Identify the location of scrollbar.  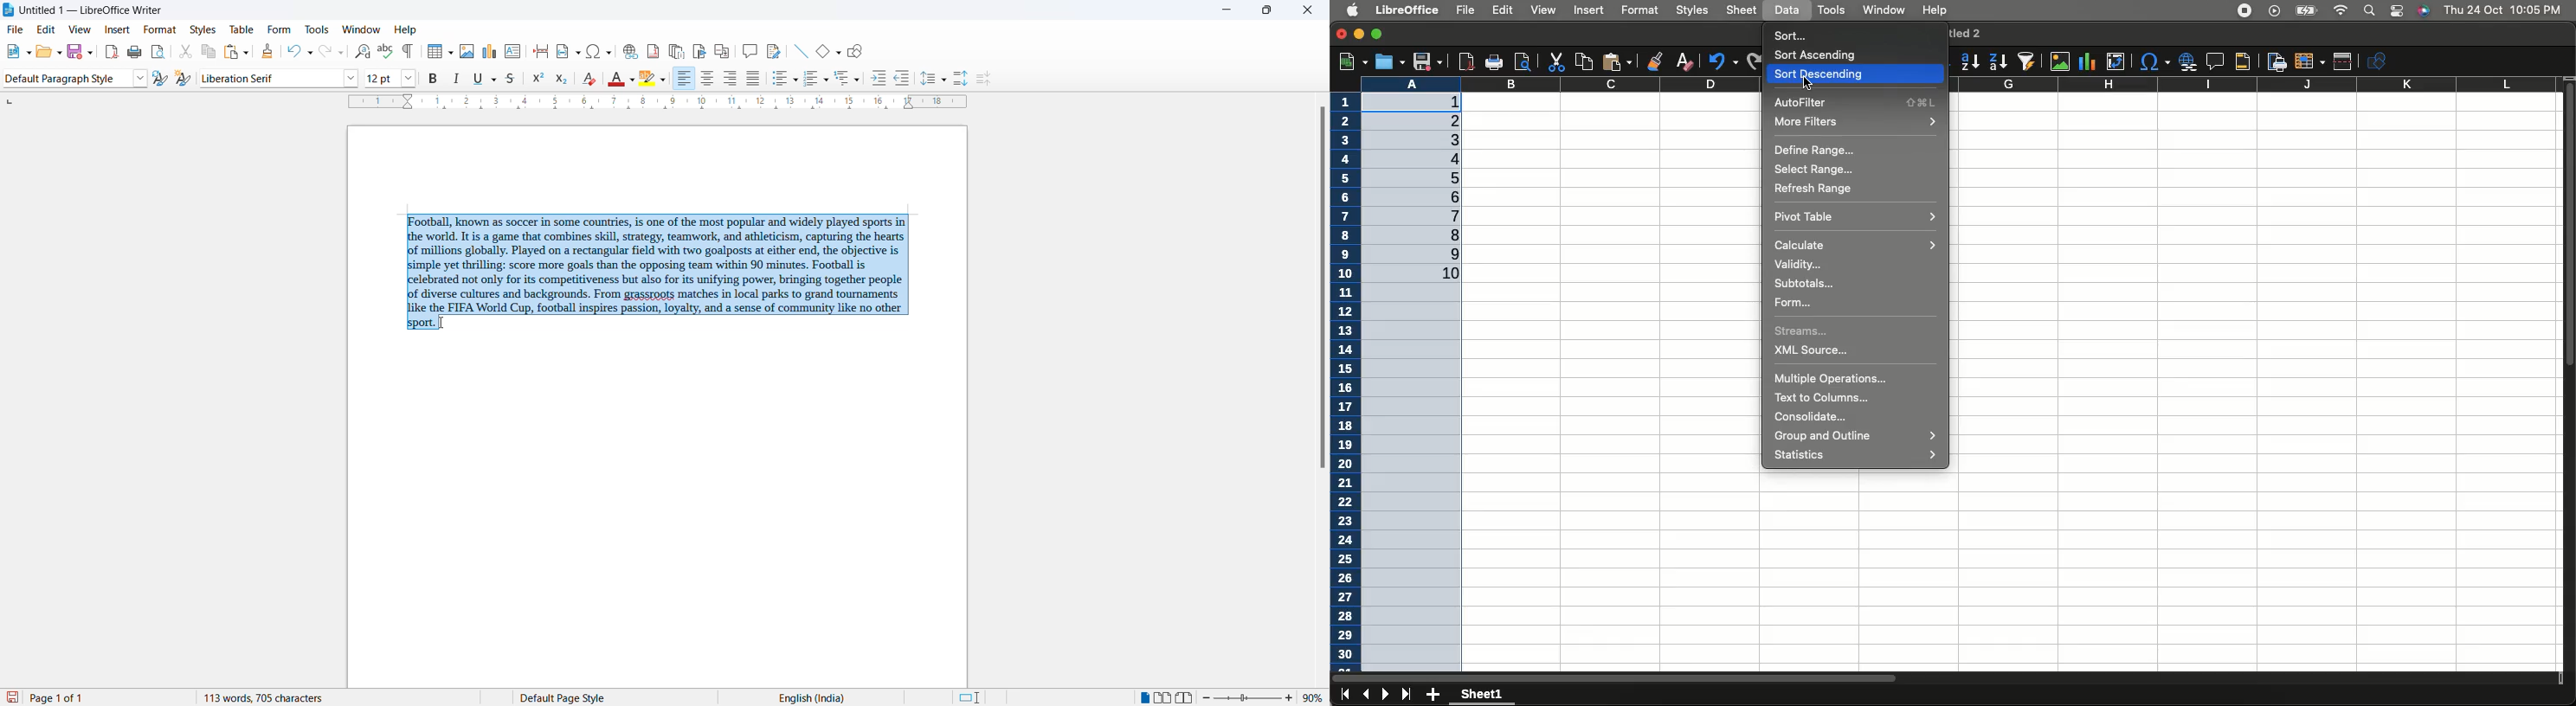
(1316, 291).